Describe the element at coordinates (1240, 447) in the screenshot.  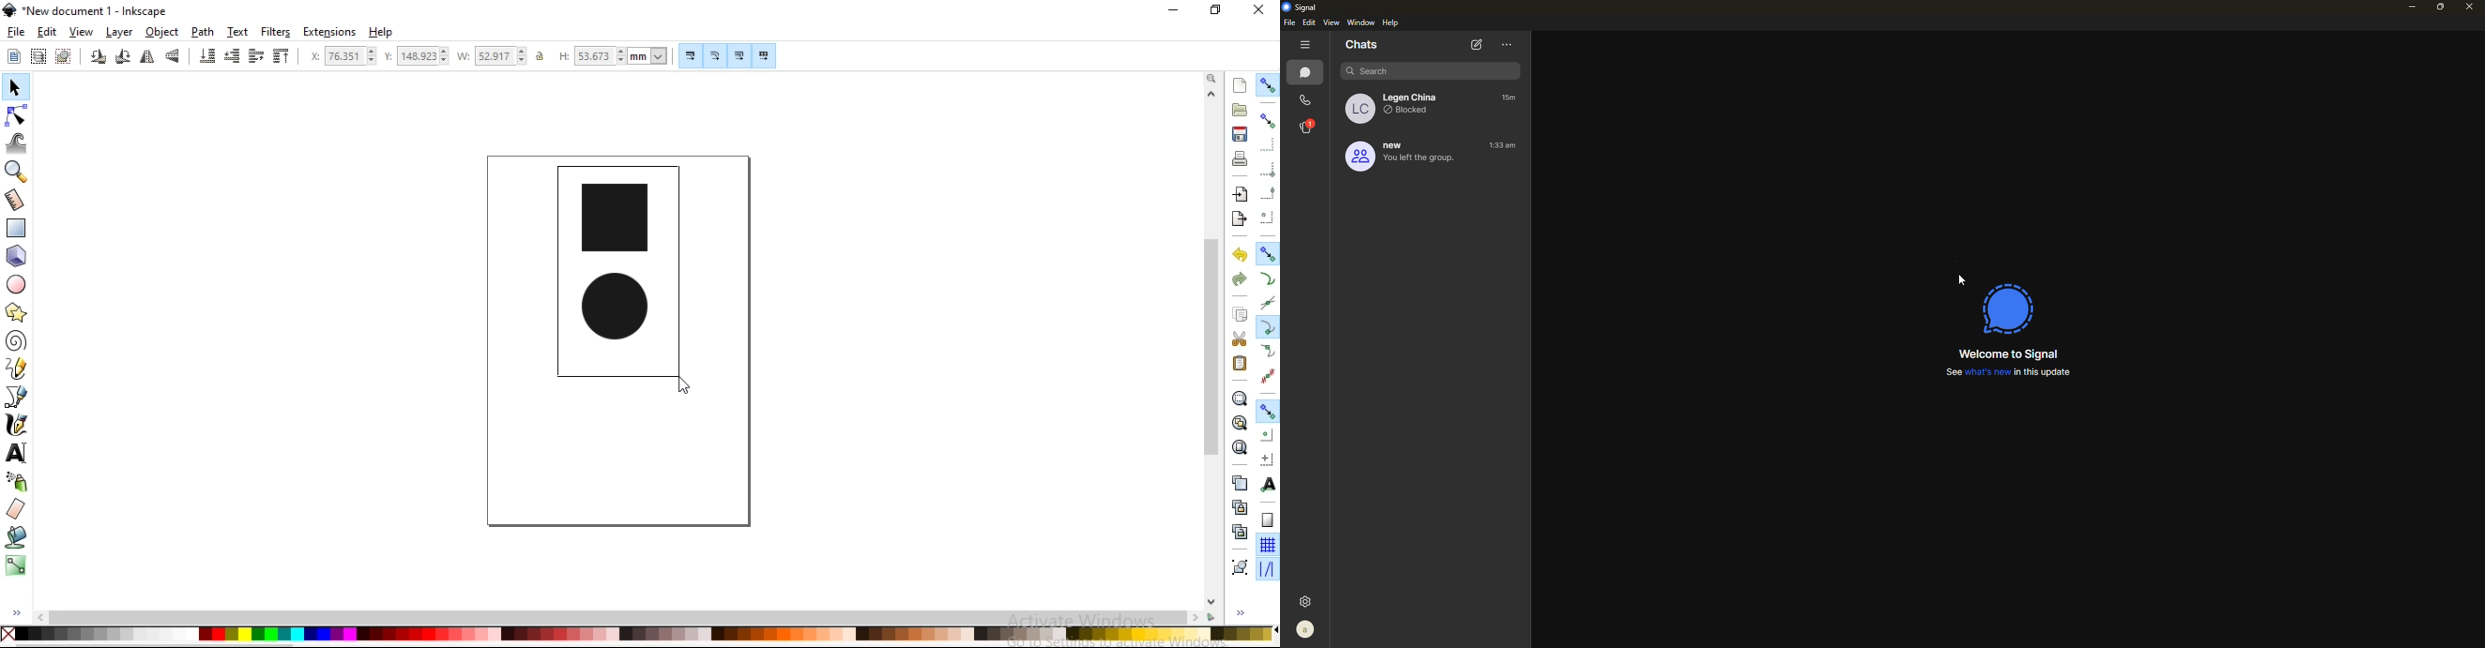
I see `zoom to fit page` at that location.